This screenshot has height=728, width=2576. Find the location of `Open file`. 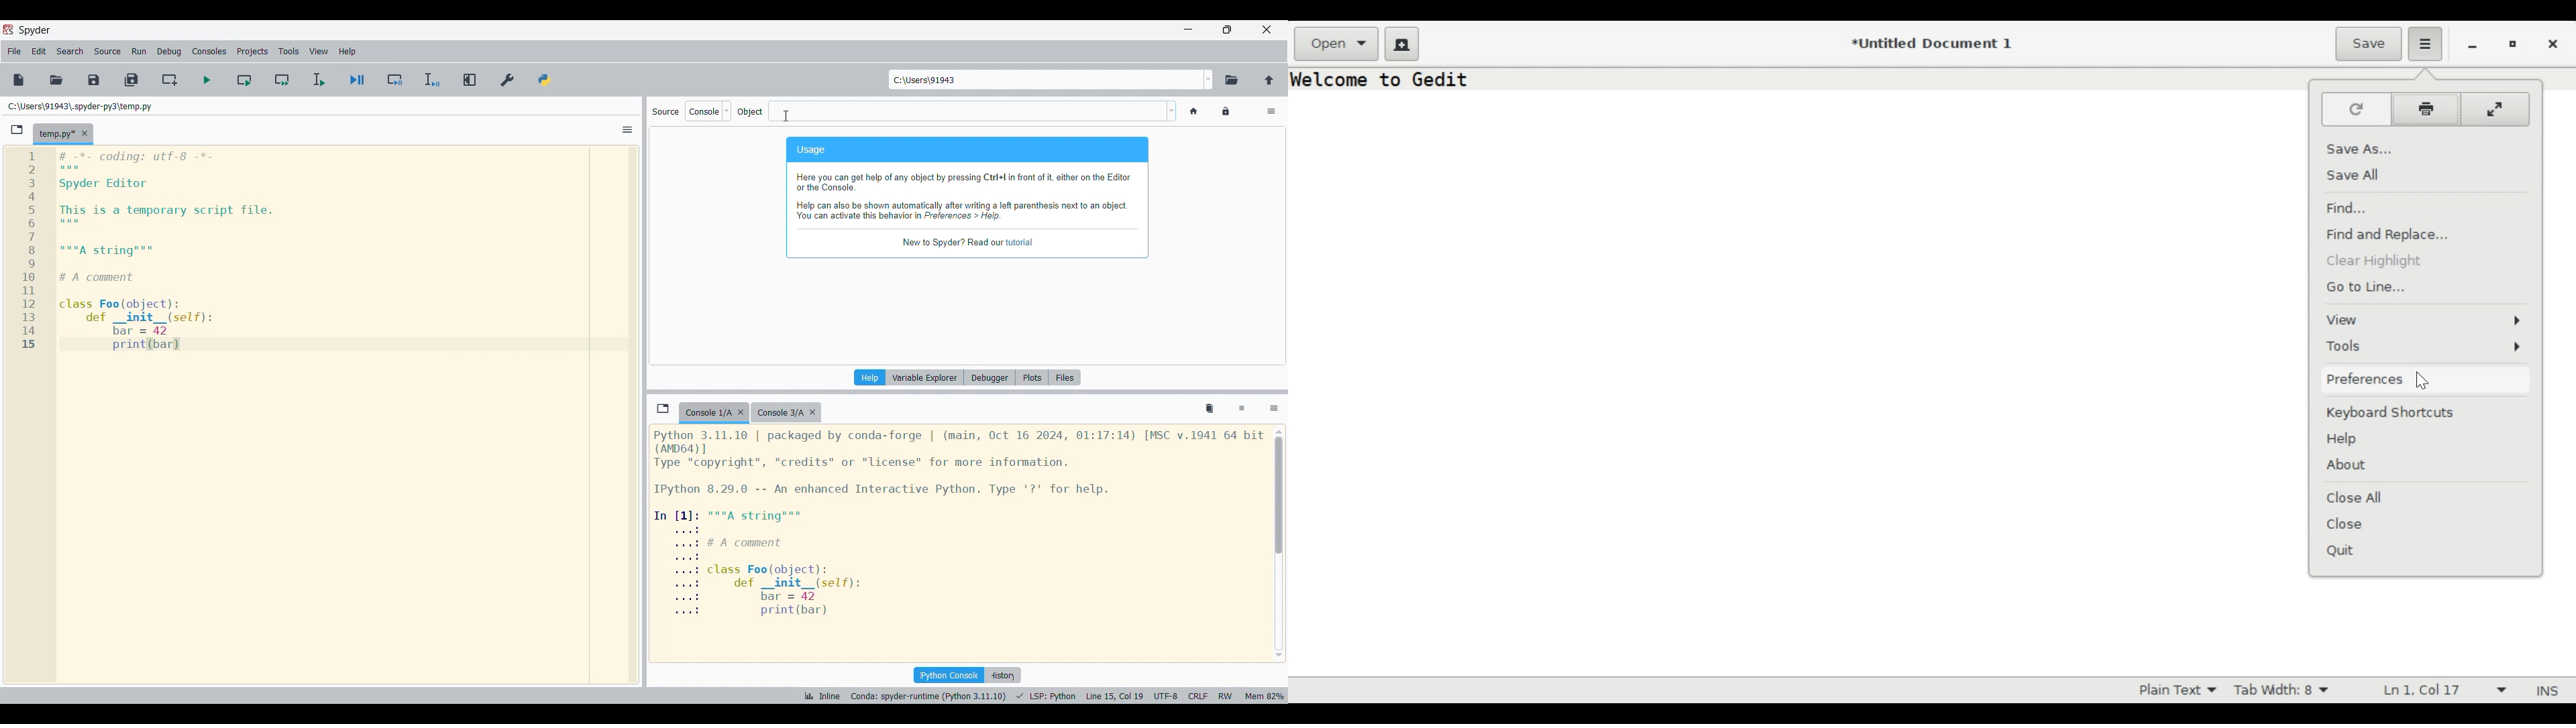

Open file is located at coordinates (56, 80).